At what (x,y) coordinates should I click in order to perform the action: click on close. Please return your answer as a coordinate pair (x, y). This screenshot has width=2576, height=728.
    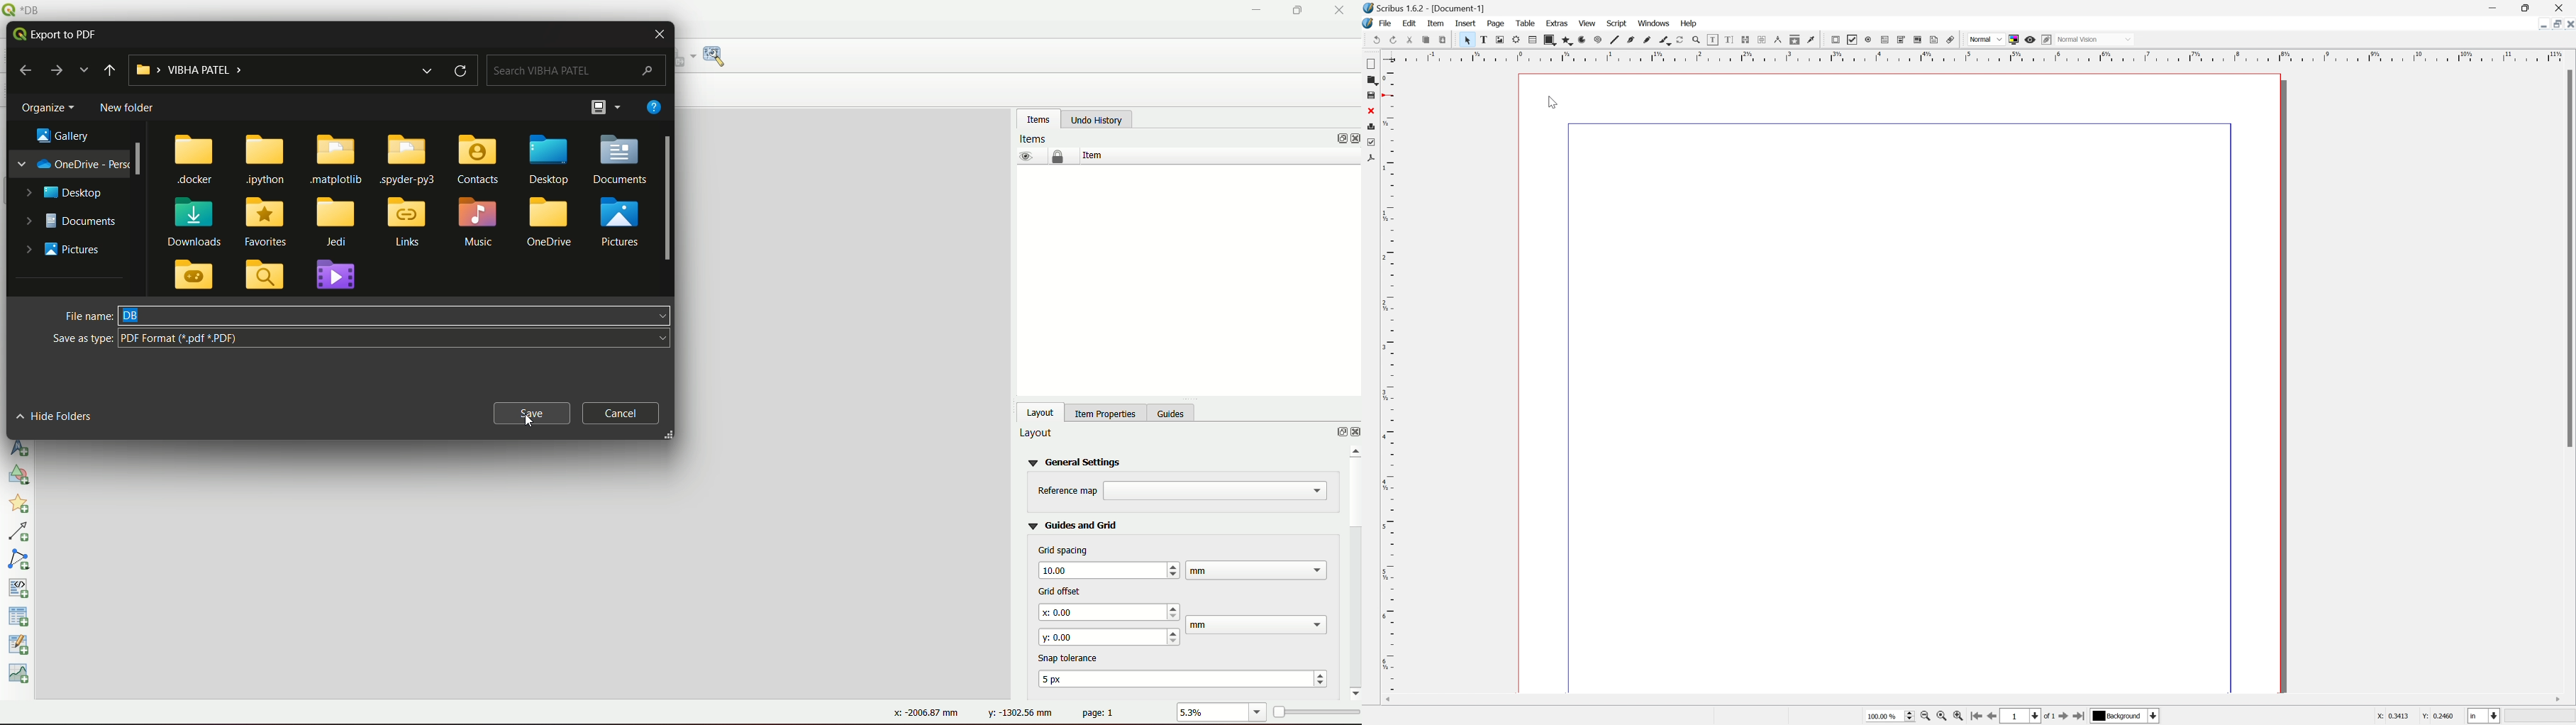
    Looking at the image, I should click on (2569, 25).